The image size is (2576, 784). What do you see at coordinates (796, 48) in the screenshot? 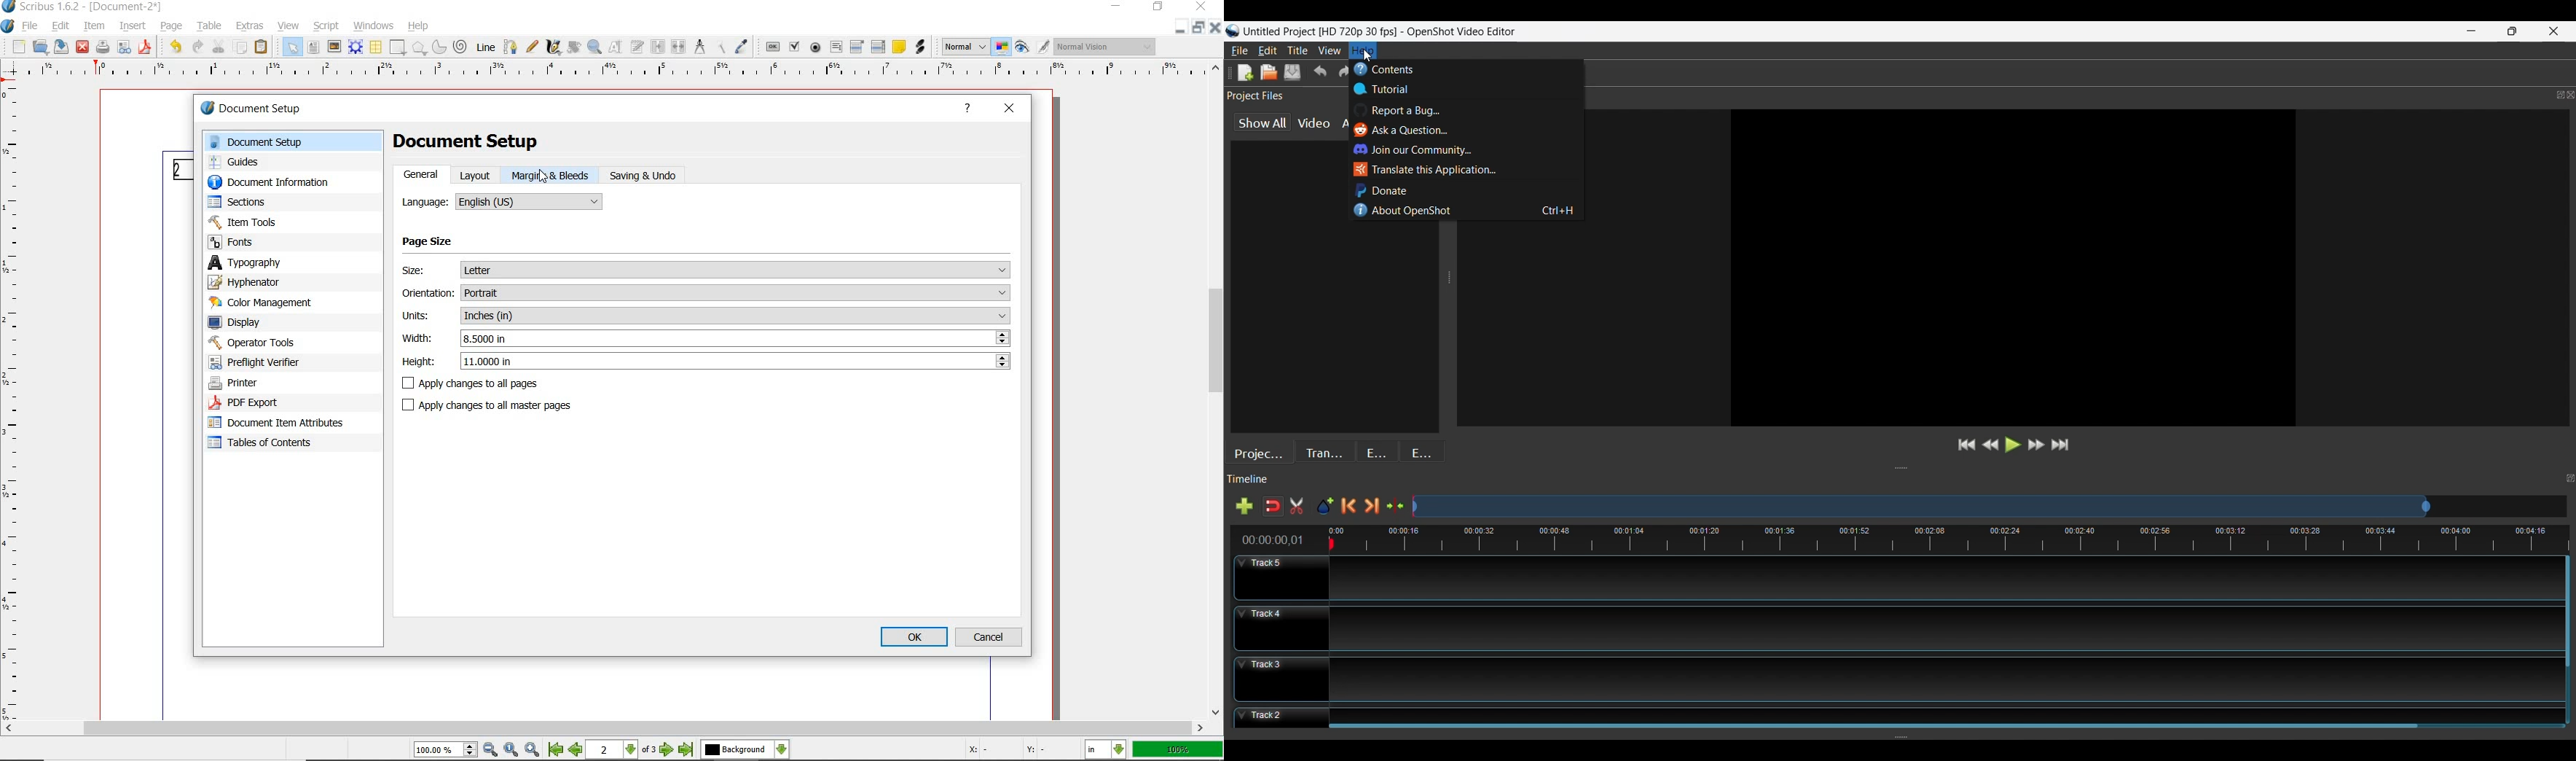
I see `pdf check box` at bounding box center [796, 48].